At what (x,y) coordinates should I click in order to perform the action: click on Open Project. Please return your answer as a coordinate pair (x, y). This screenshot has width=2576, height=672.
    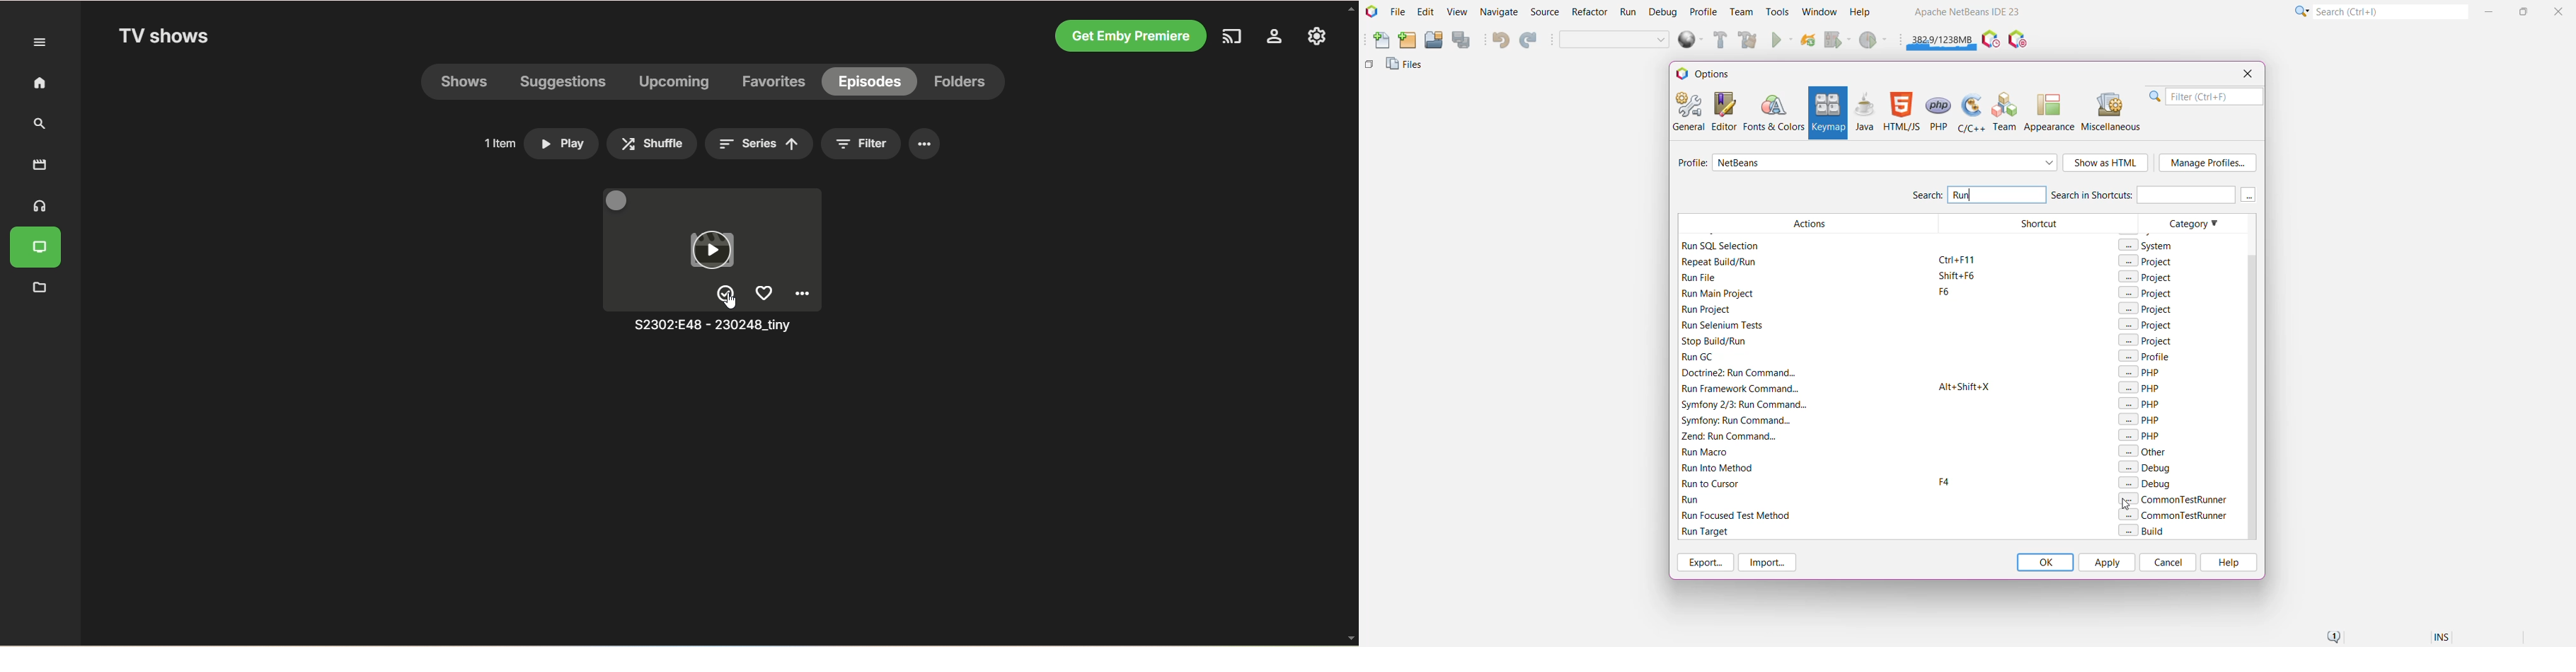
    Looking at the image, I should click on (1433, 41).